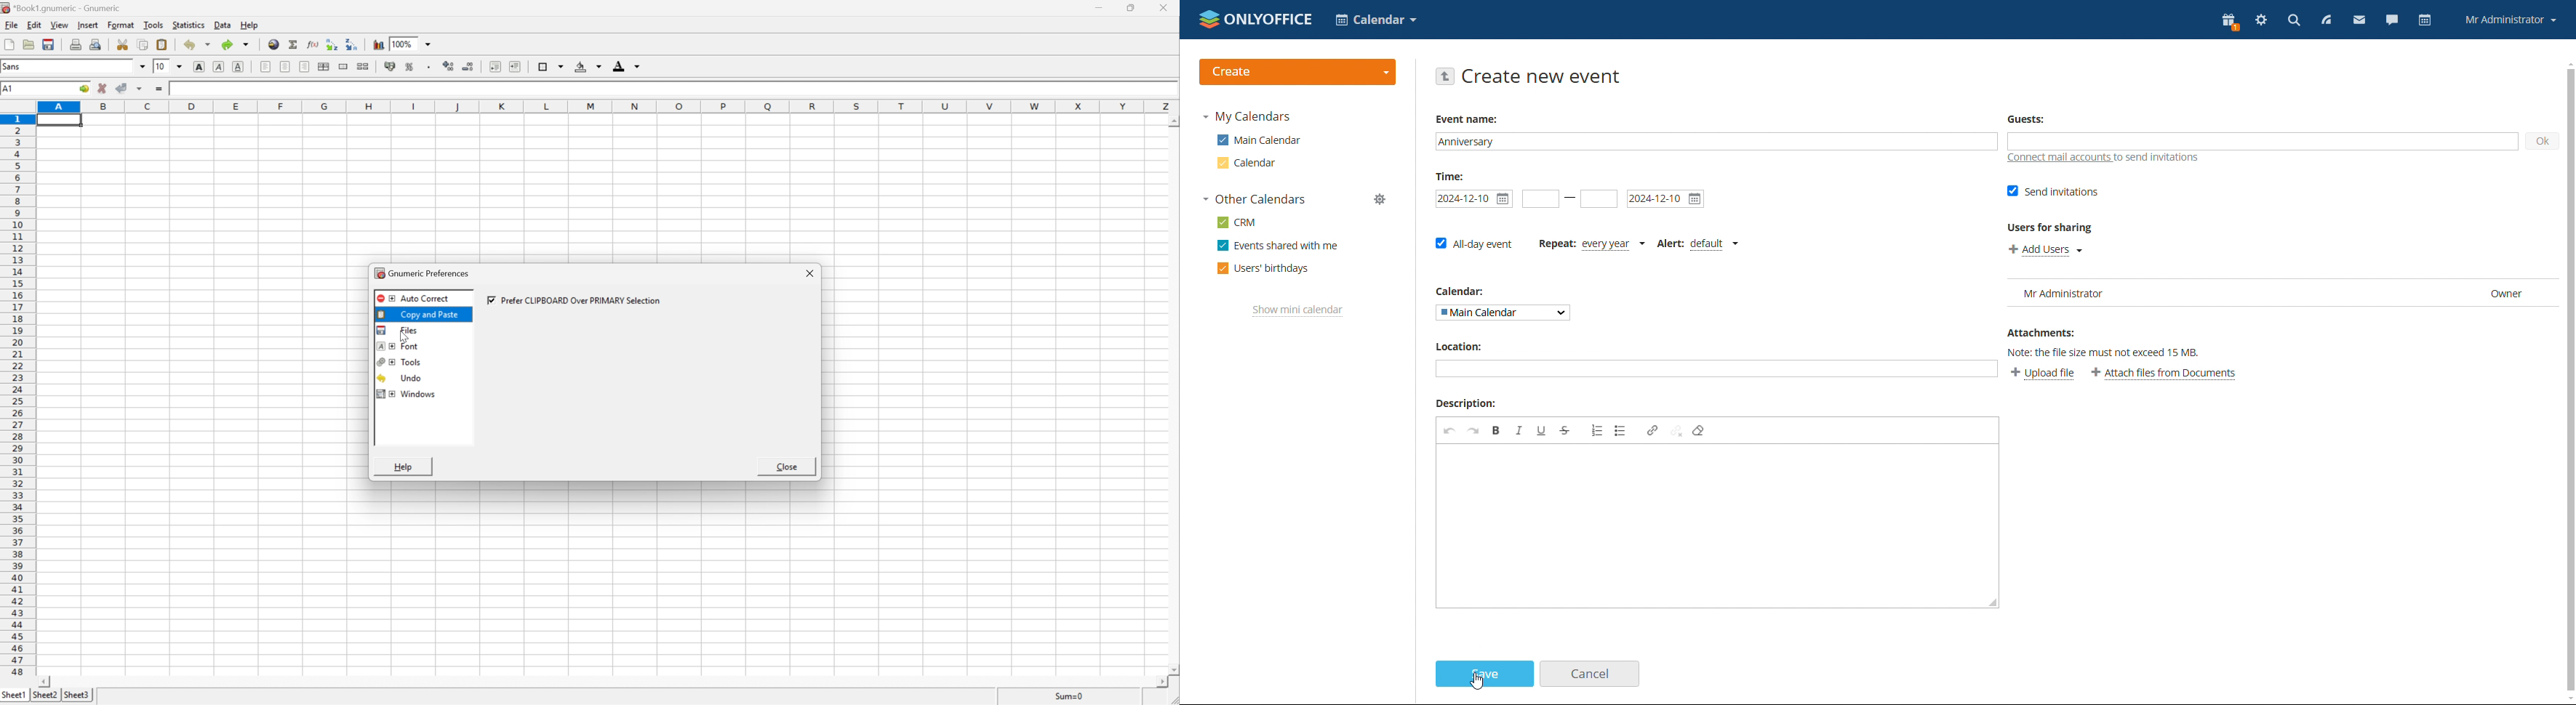 The image size is (2576, 728). Describe the element at coordinates (398, 346) in the screenshot. I see `font` at that location.